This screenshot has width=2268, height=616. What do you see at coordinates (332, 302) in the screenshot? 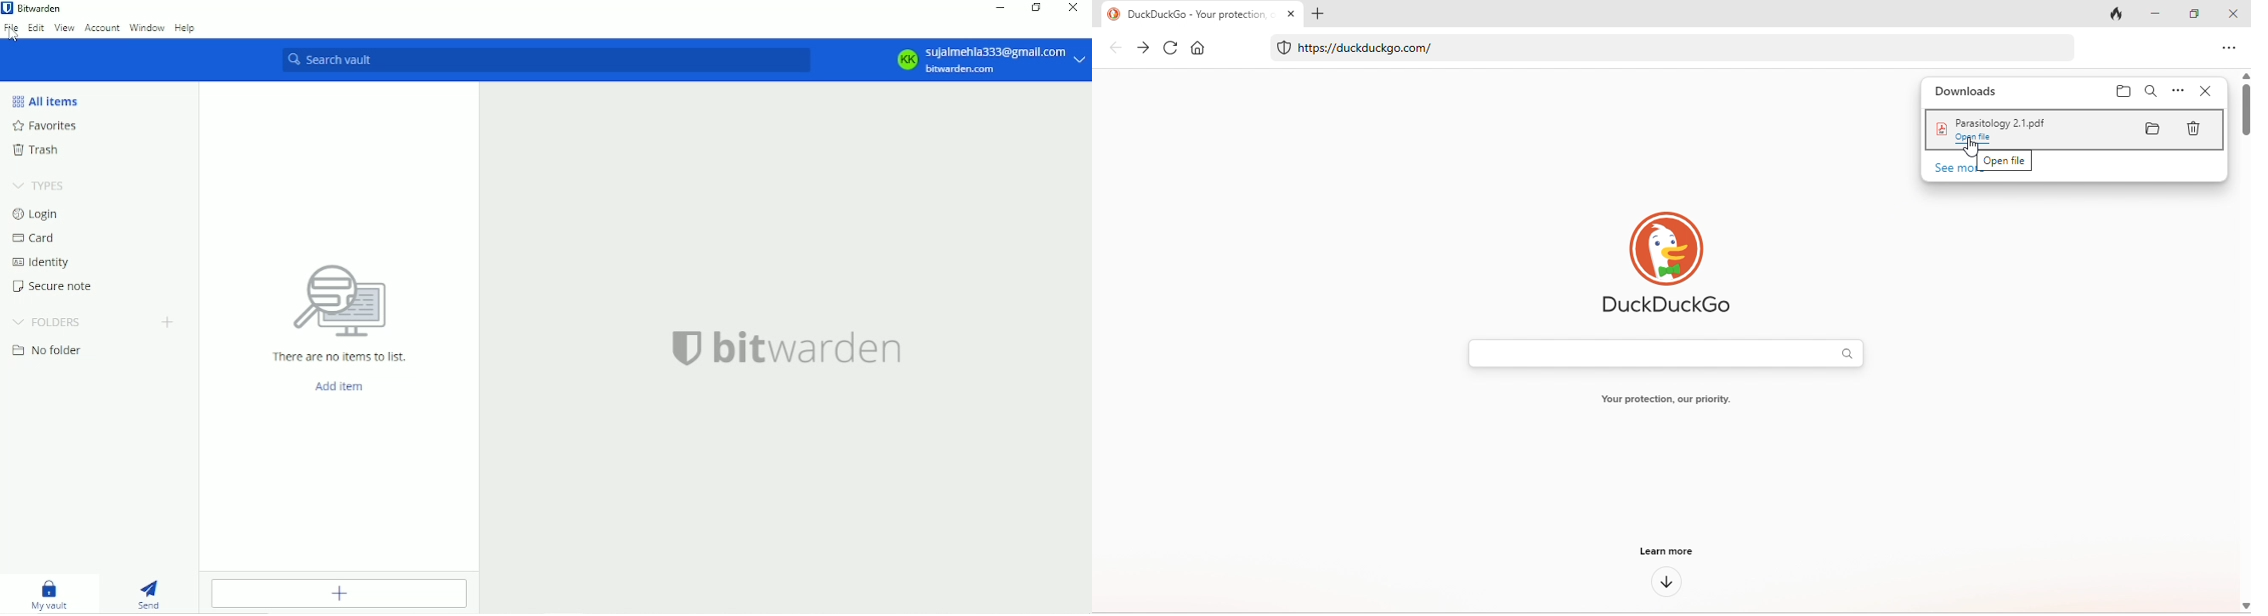
I see `computer icon` at bounding box center [332, 302].